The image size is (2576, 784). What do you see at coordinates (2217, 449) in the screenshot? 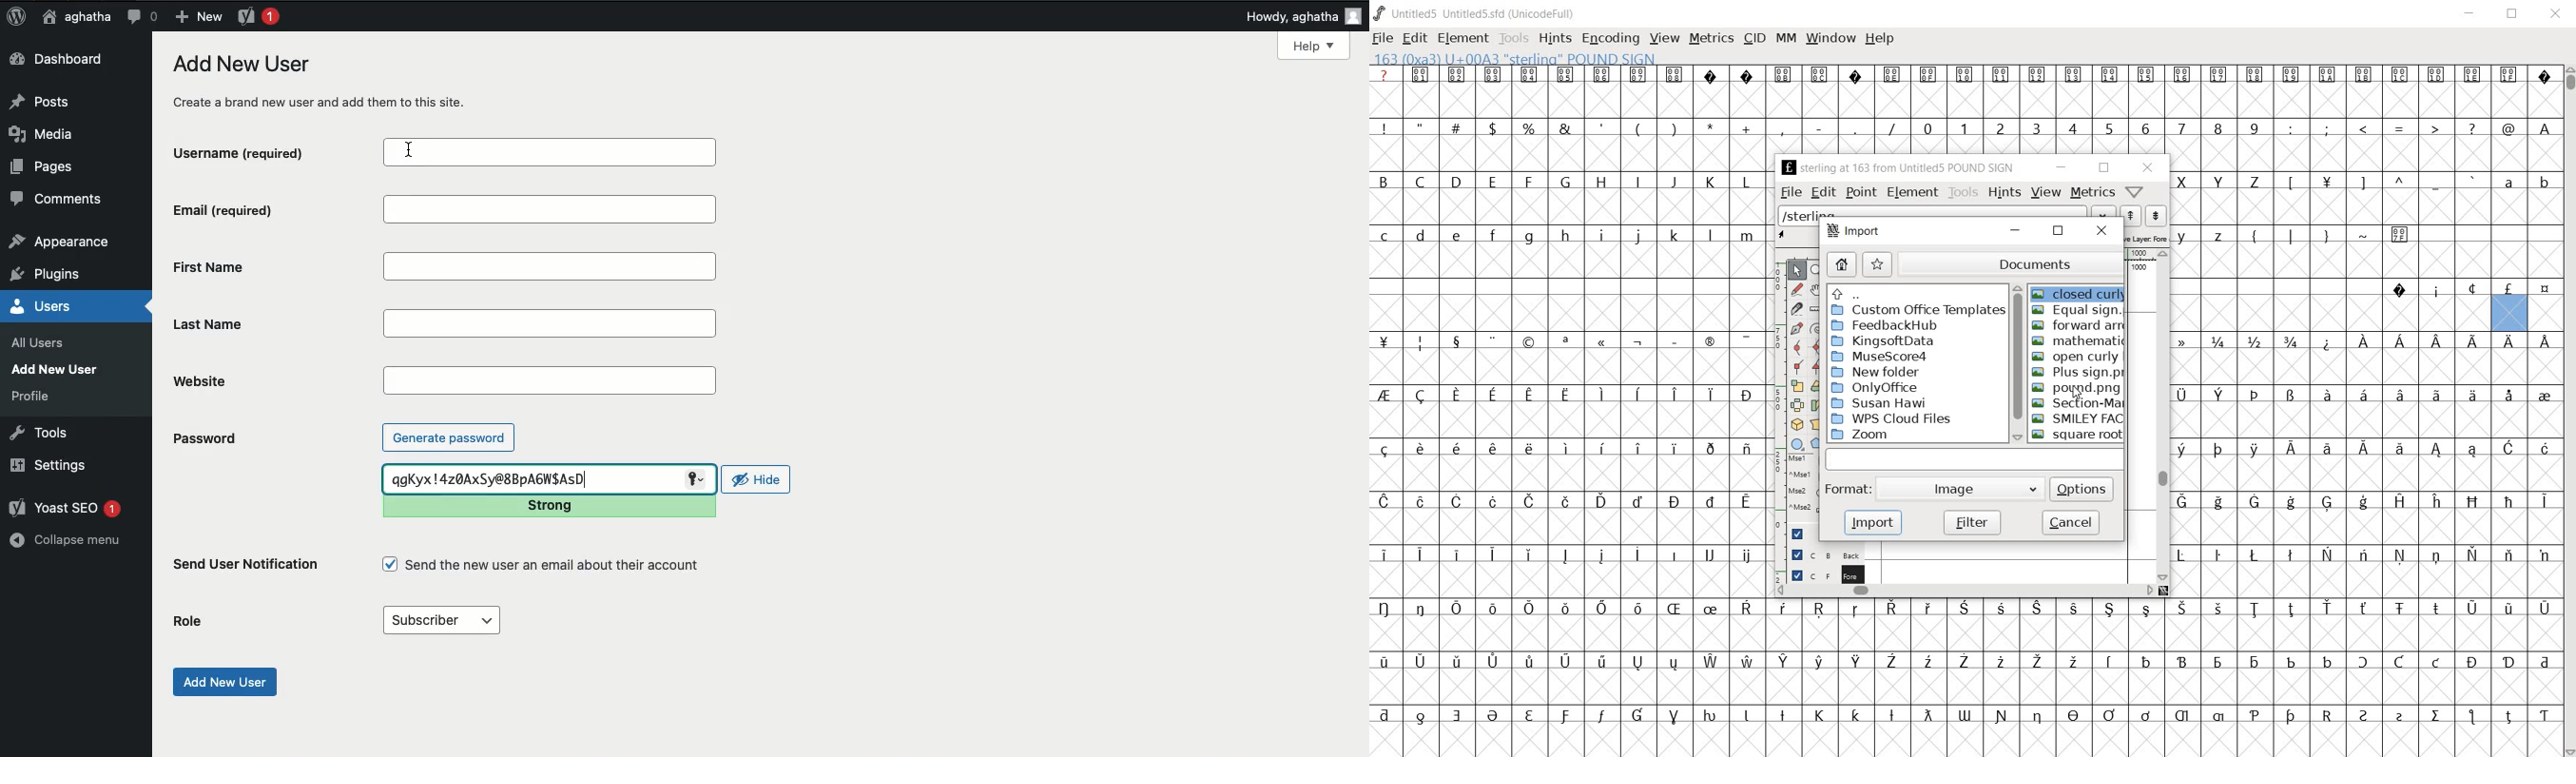
I see `Symbol` at bounding box center [2217, 449].